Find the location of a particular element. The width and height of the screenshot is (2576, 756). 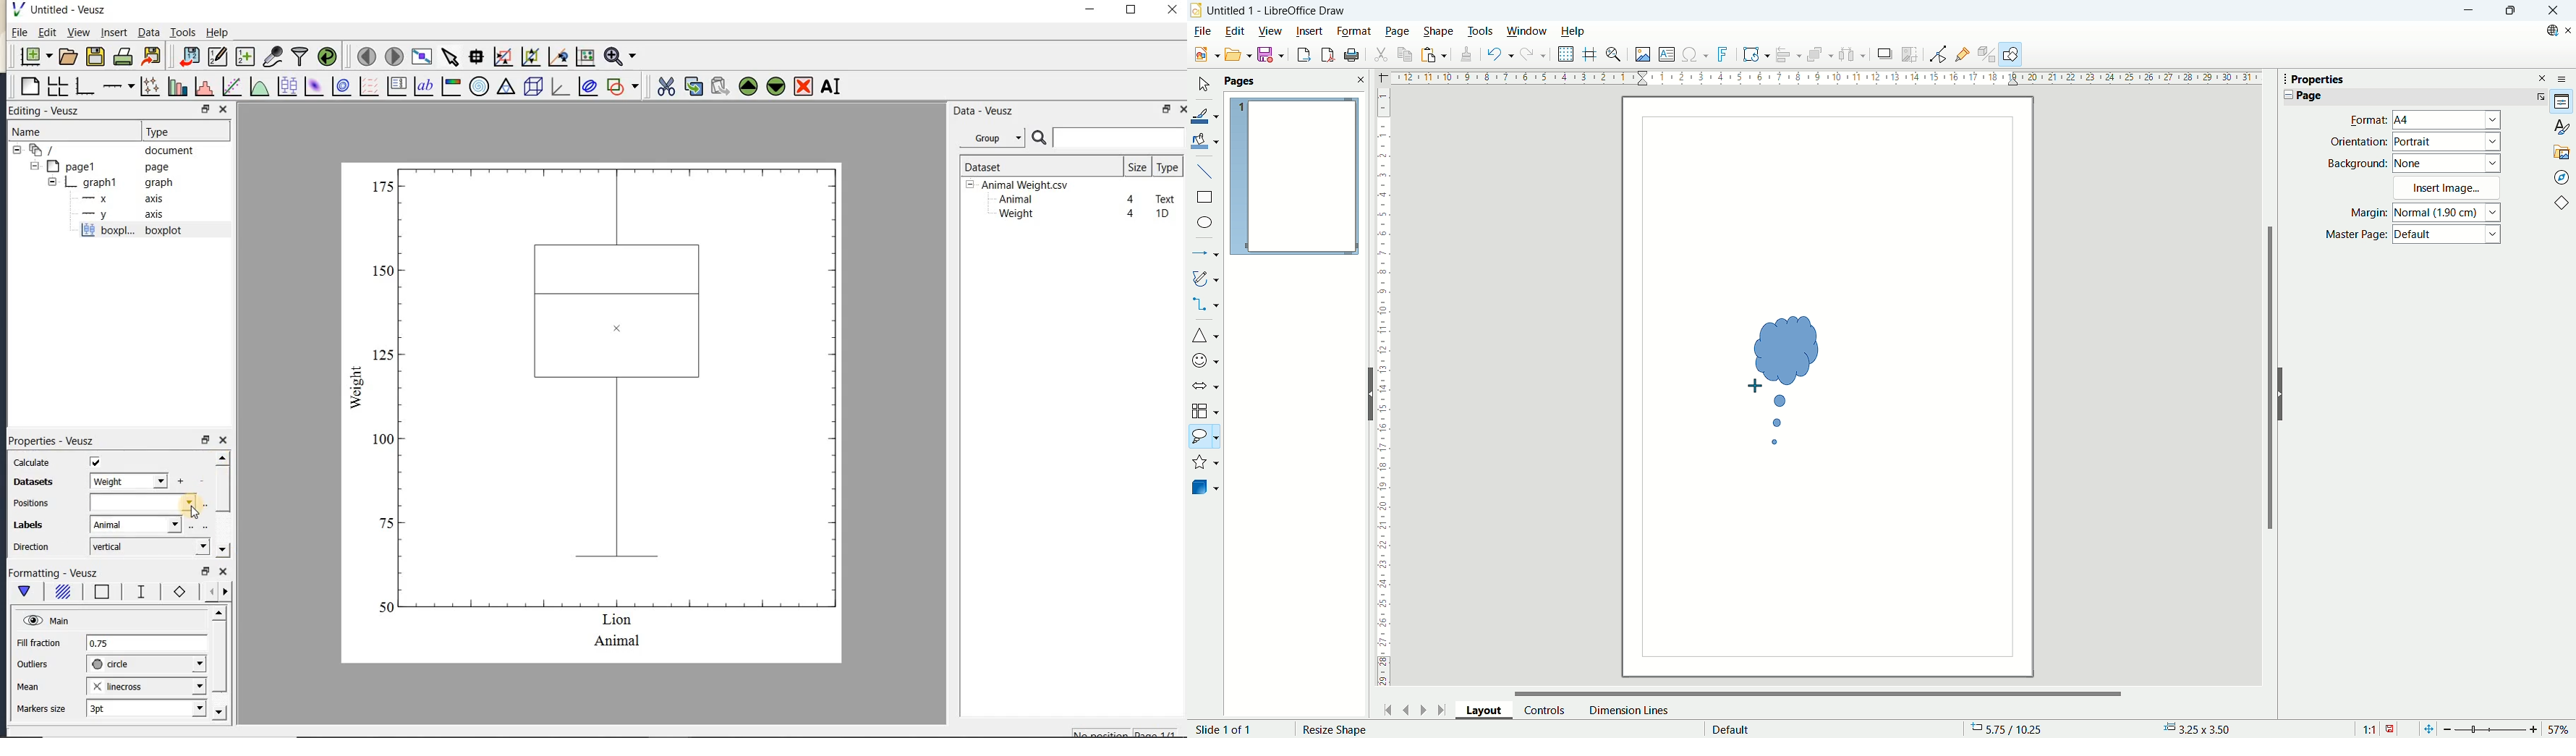

size is located at coordinates (1137, 166).